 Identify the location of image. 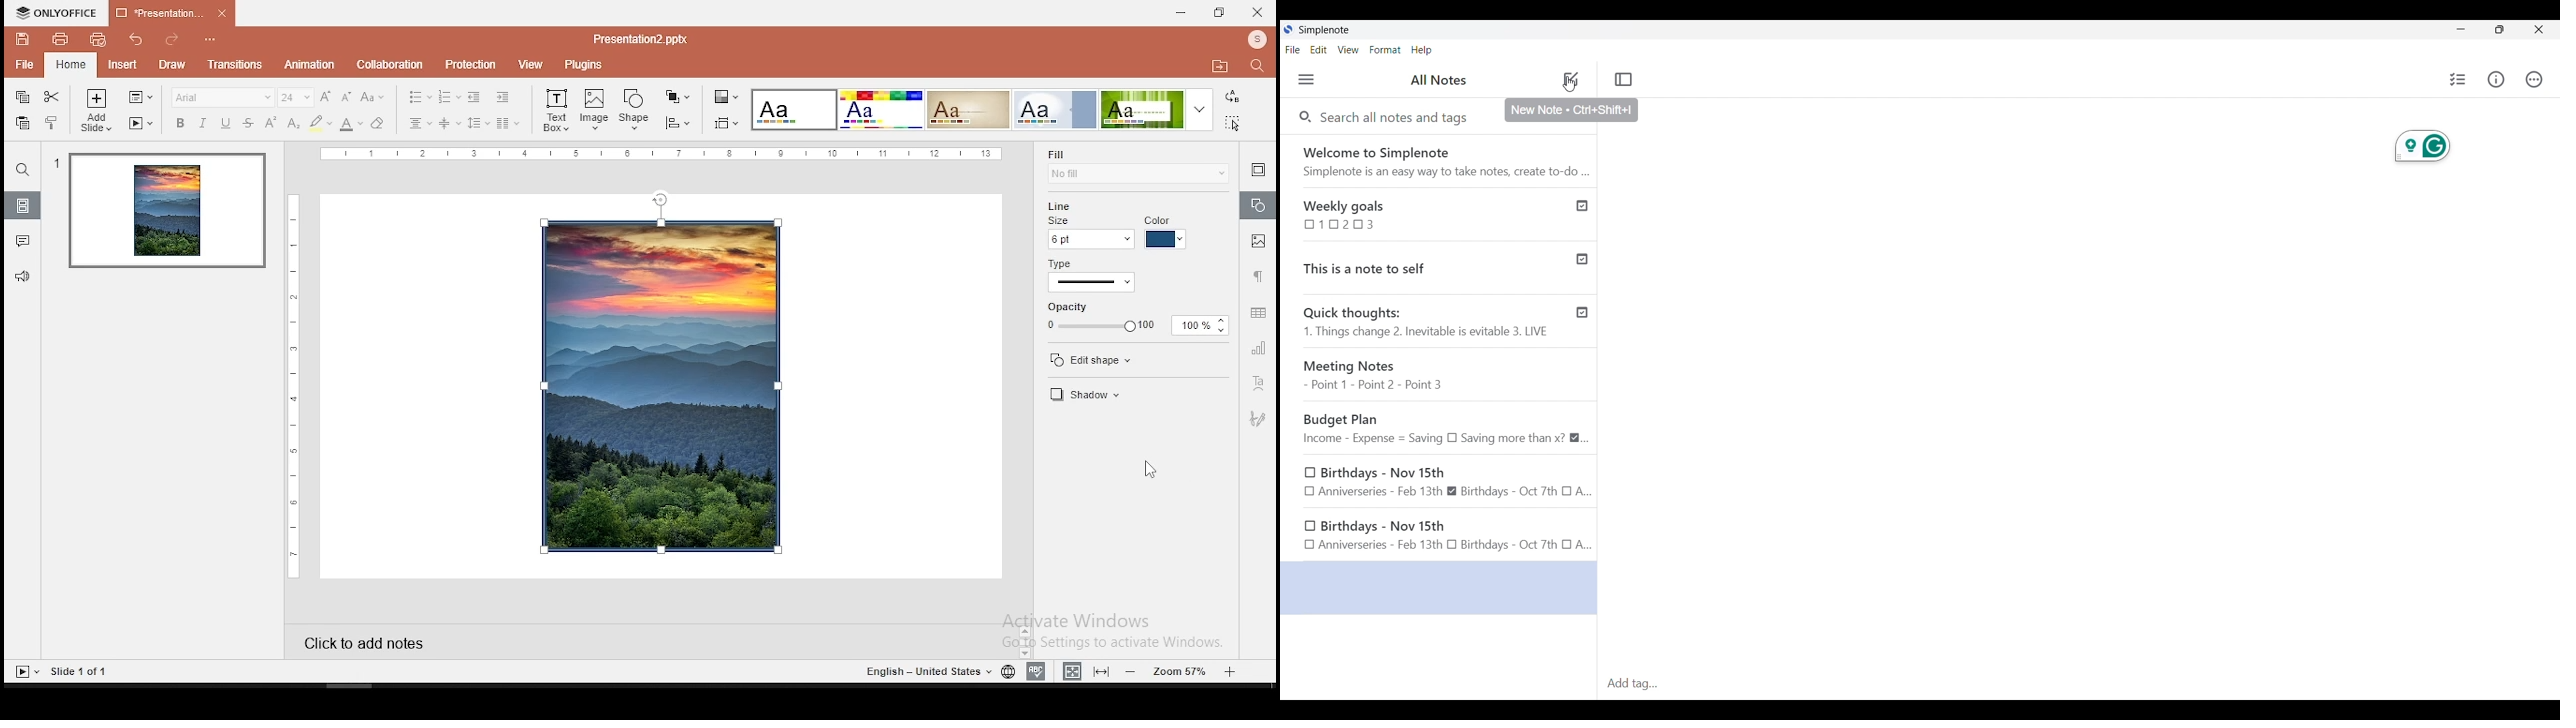
(594, 109).